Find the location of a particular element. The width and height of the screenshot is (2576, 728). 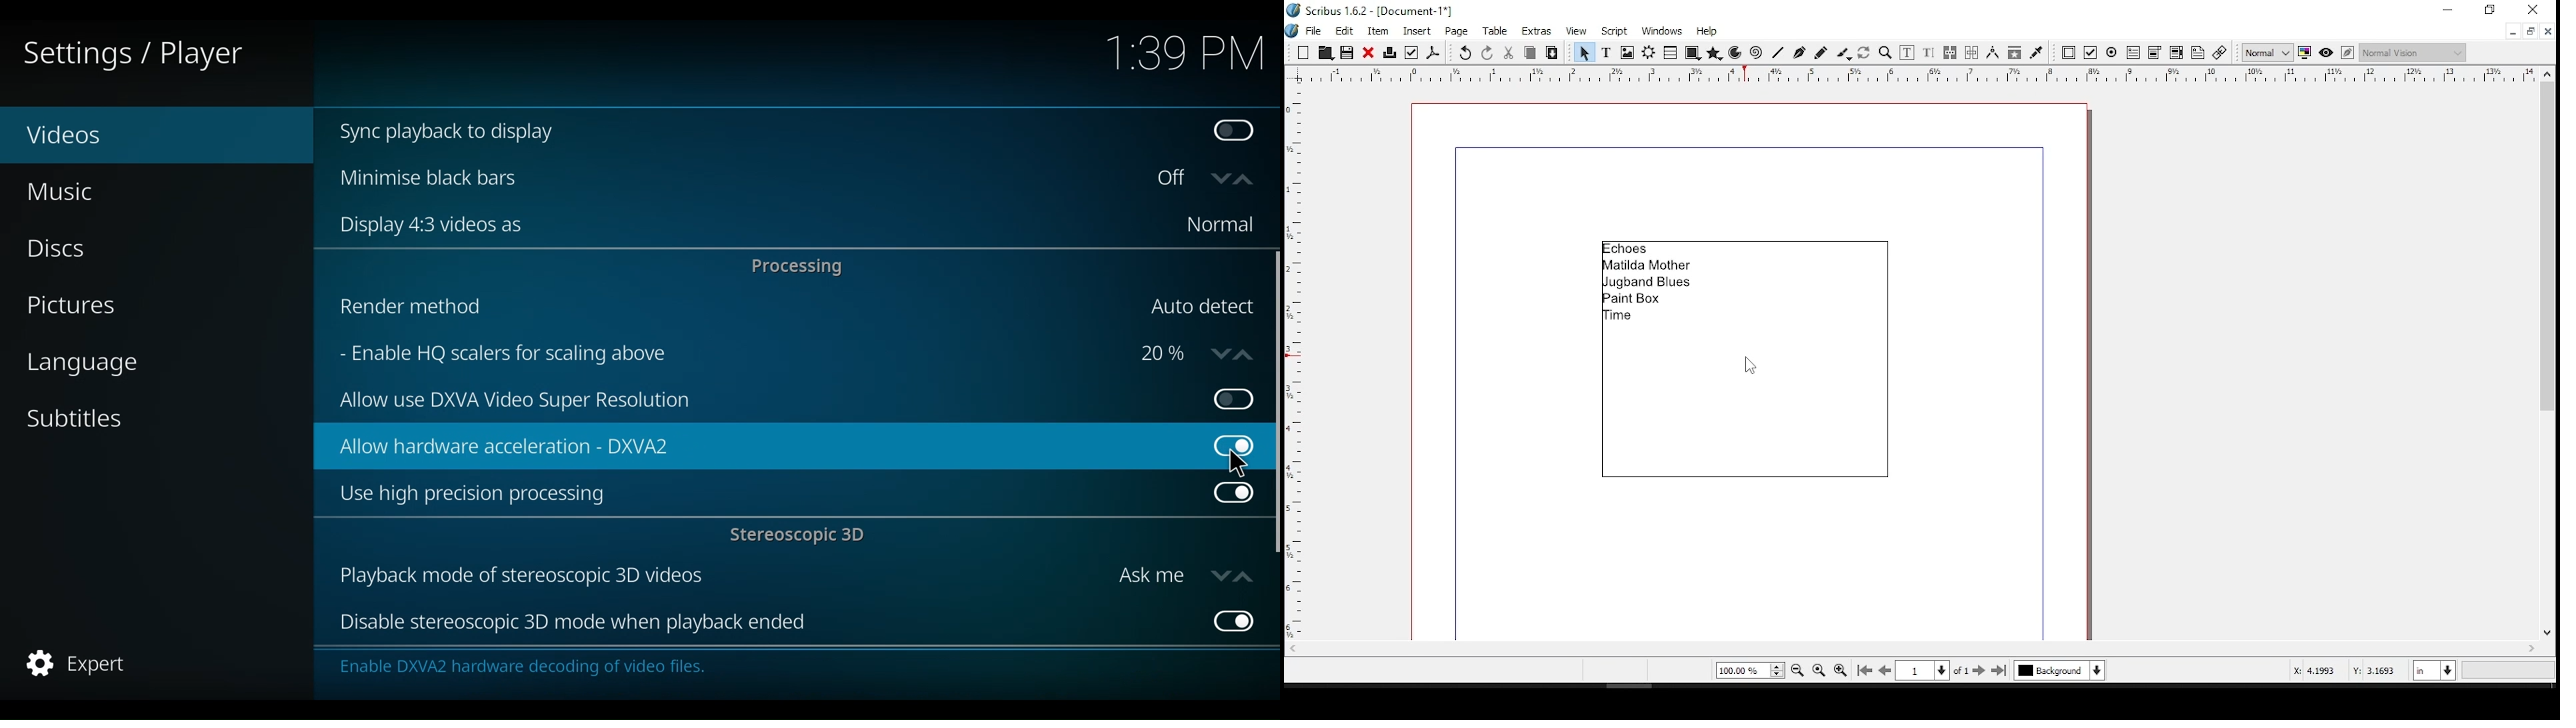

windows is located at coordinates (1661, 31).